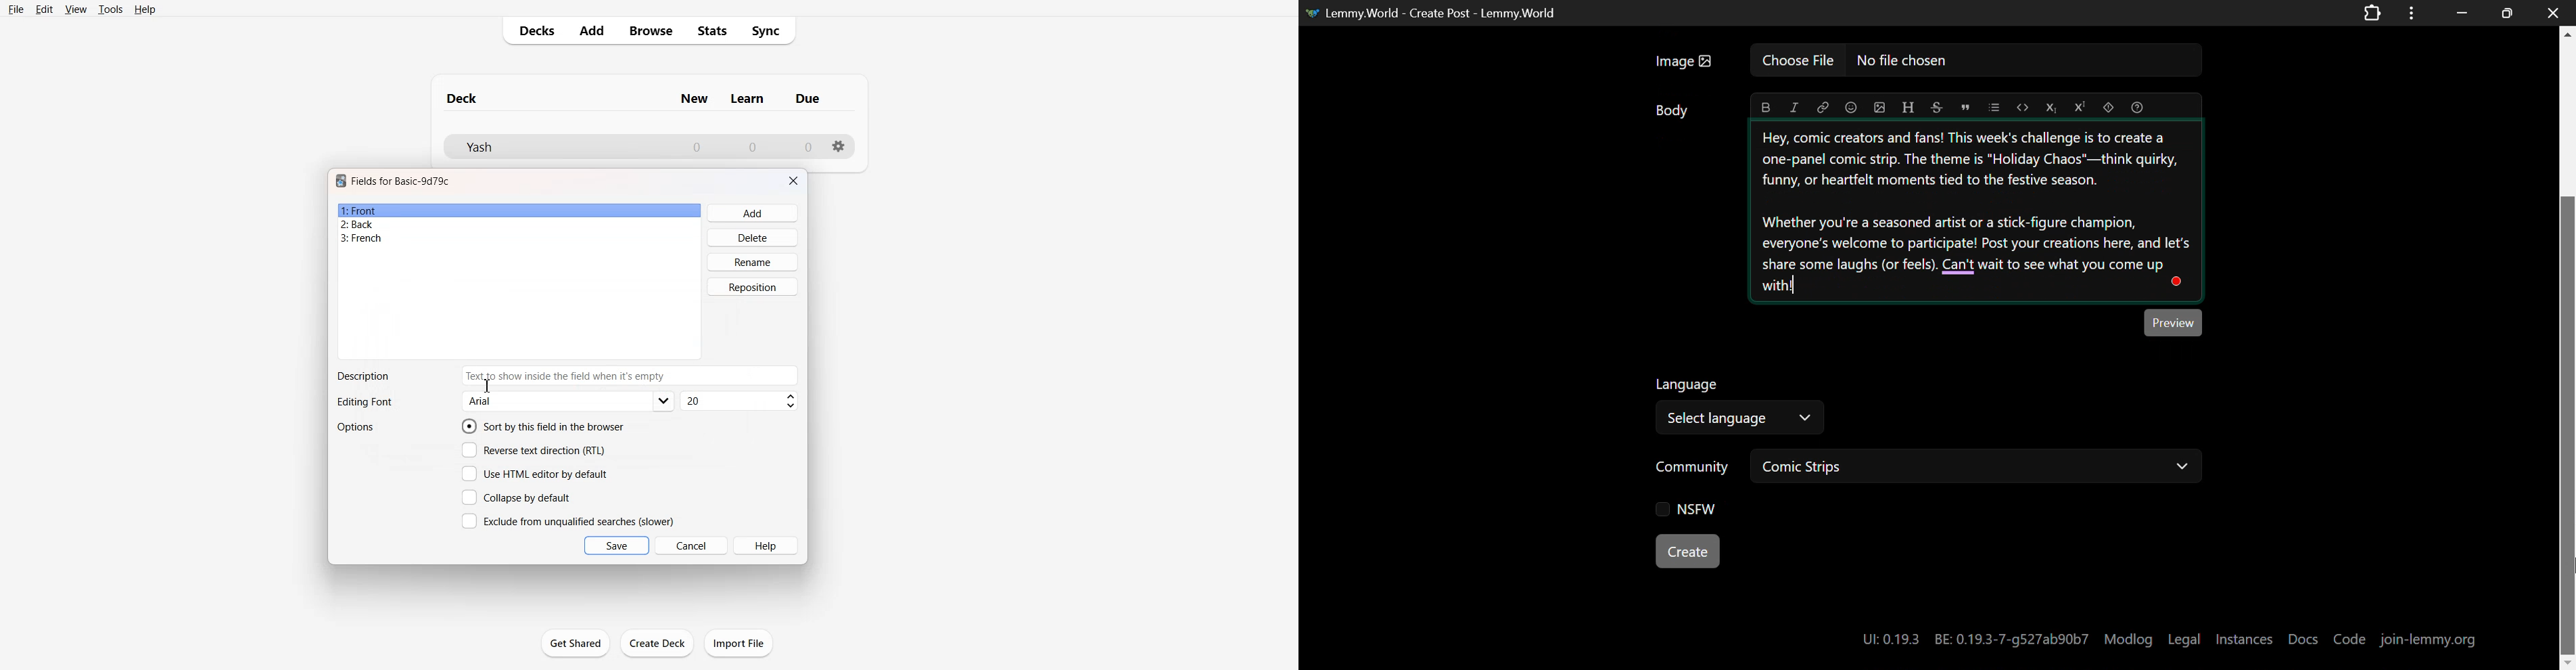 This screenshot has width=2576, height=672. I want to click on Add, so click(753, 213).